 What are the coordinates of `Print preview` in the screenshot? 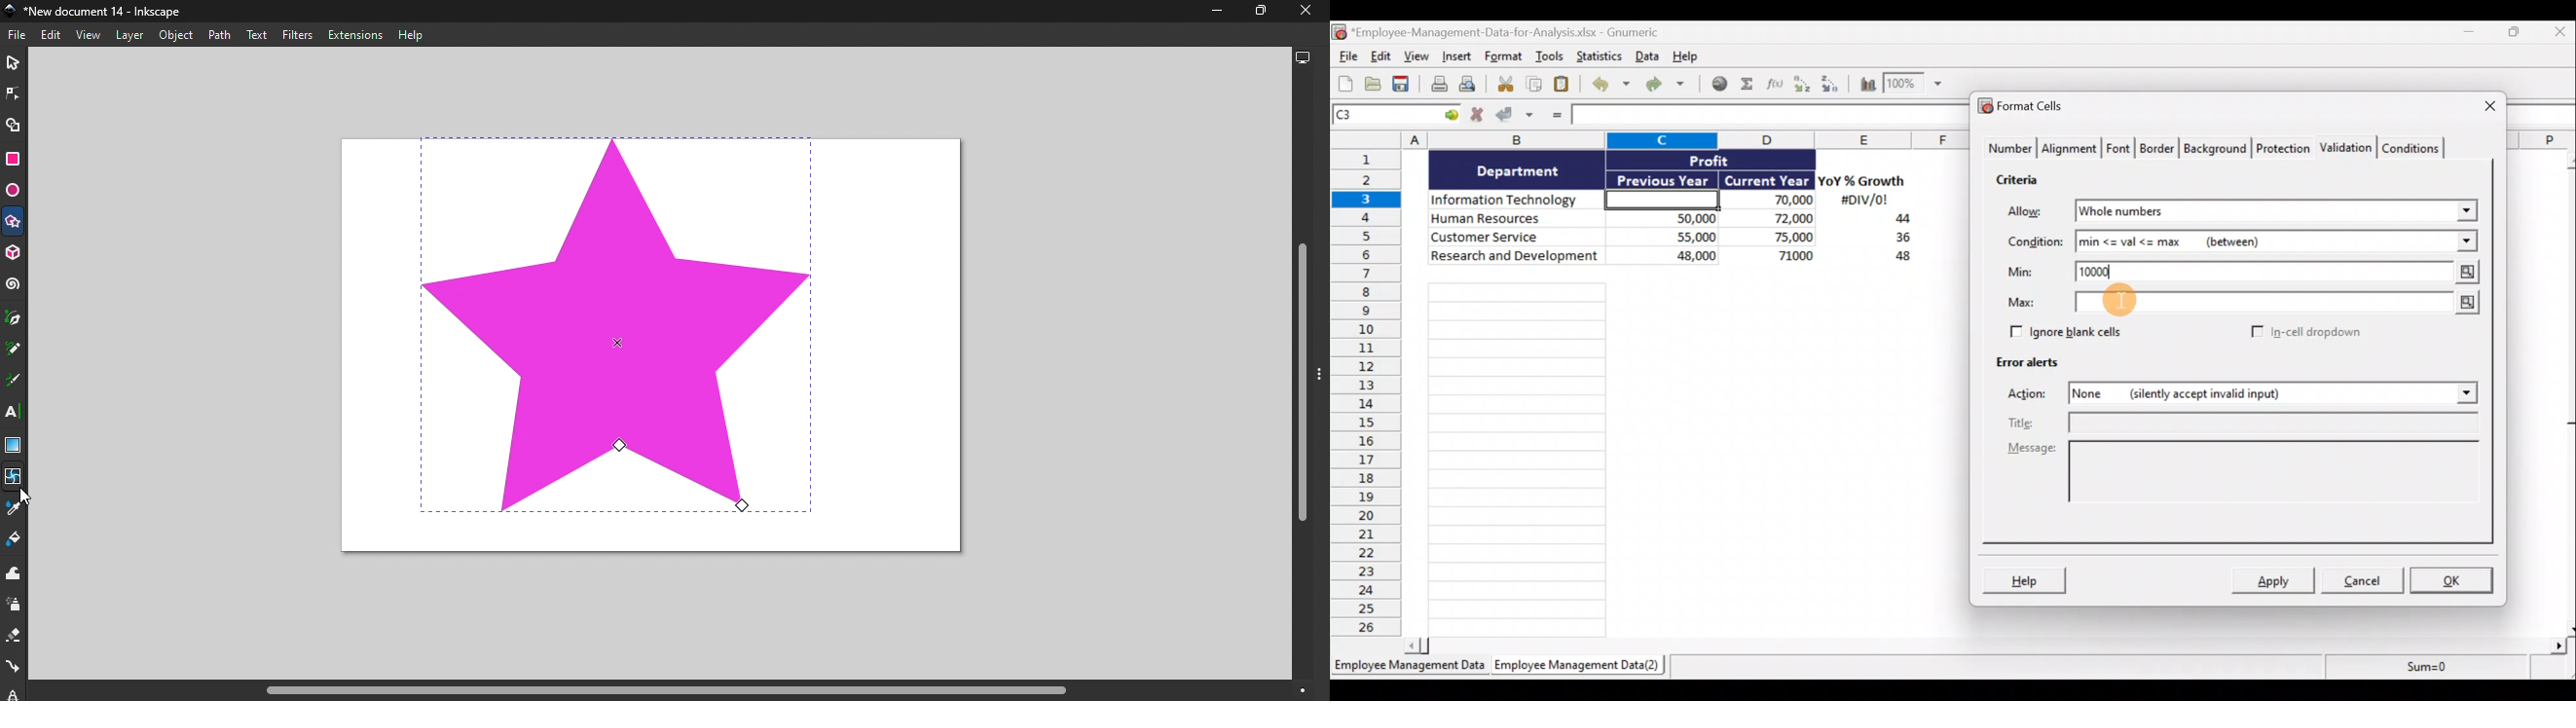 It's located at (1475, 87).